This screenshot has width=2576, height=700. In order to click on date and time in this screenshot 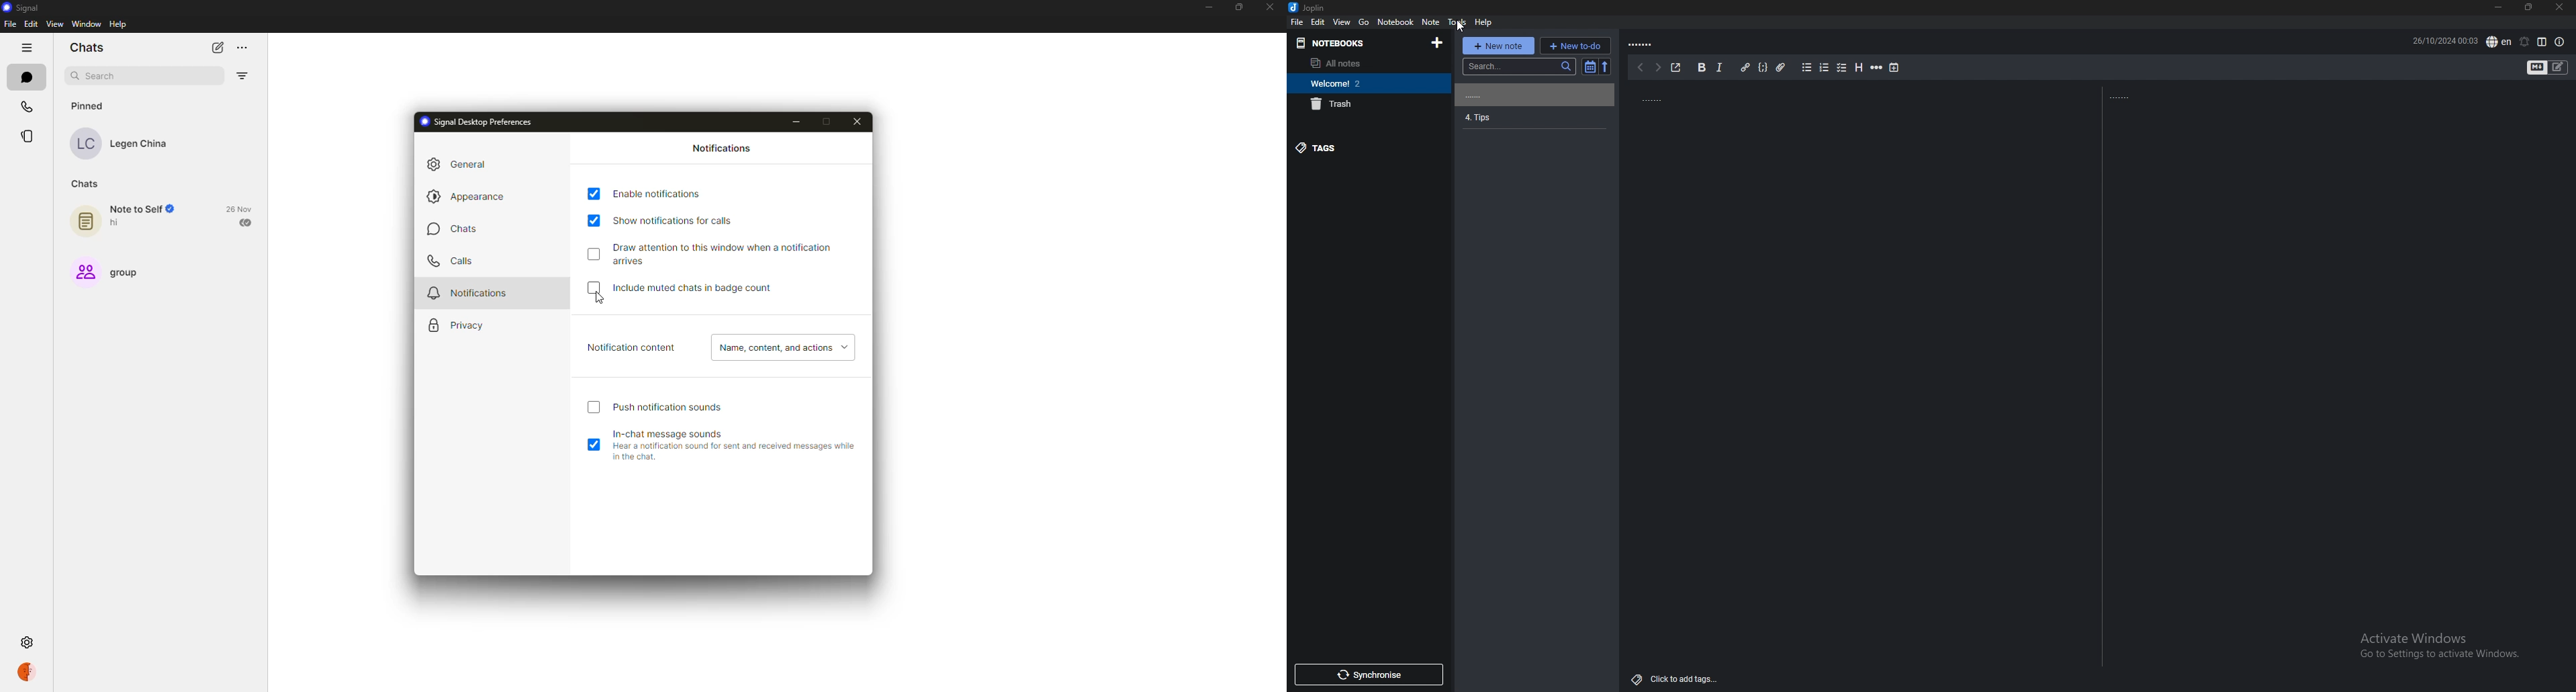, I will do `click(2442, 41)`.